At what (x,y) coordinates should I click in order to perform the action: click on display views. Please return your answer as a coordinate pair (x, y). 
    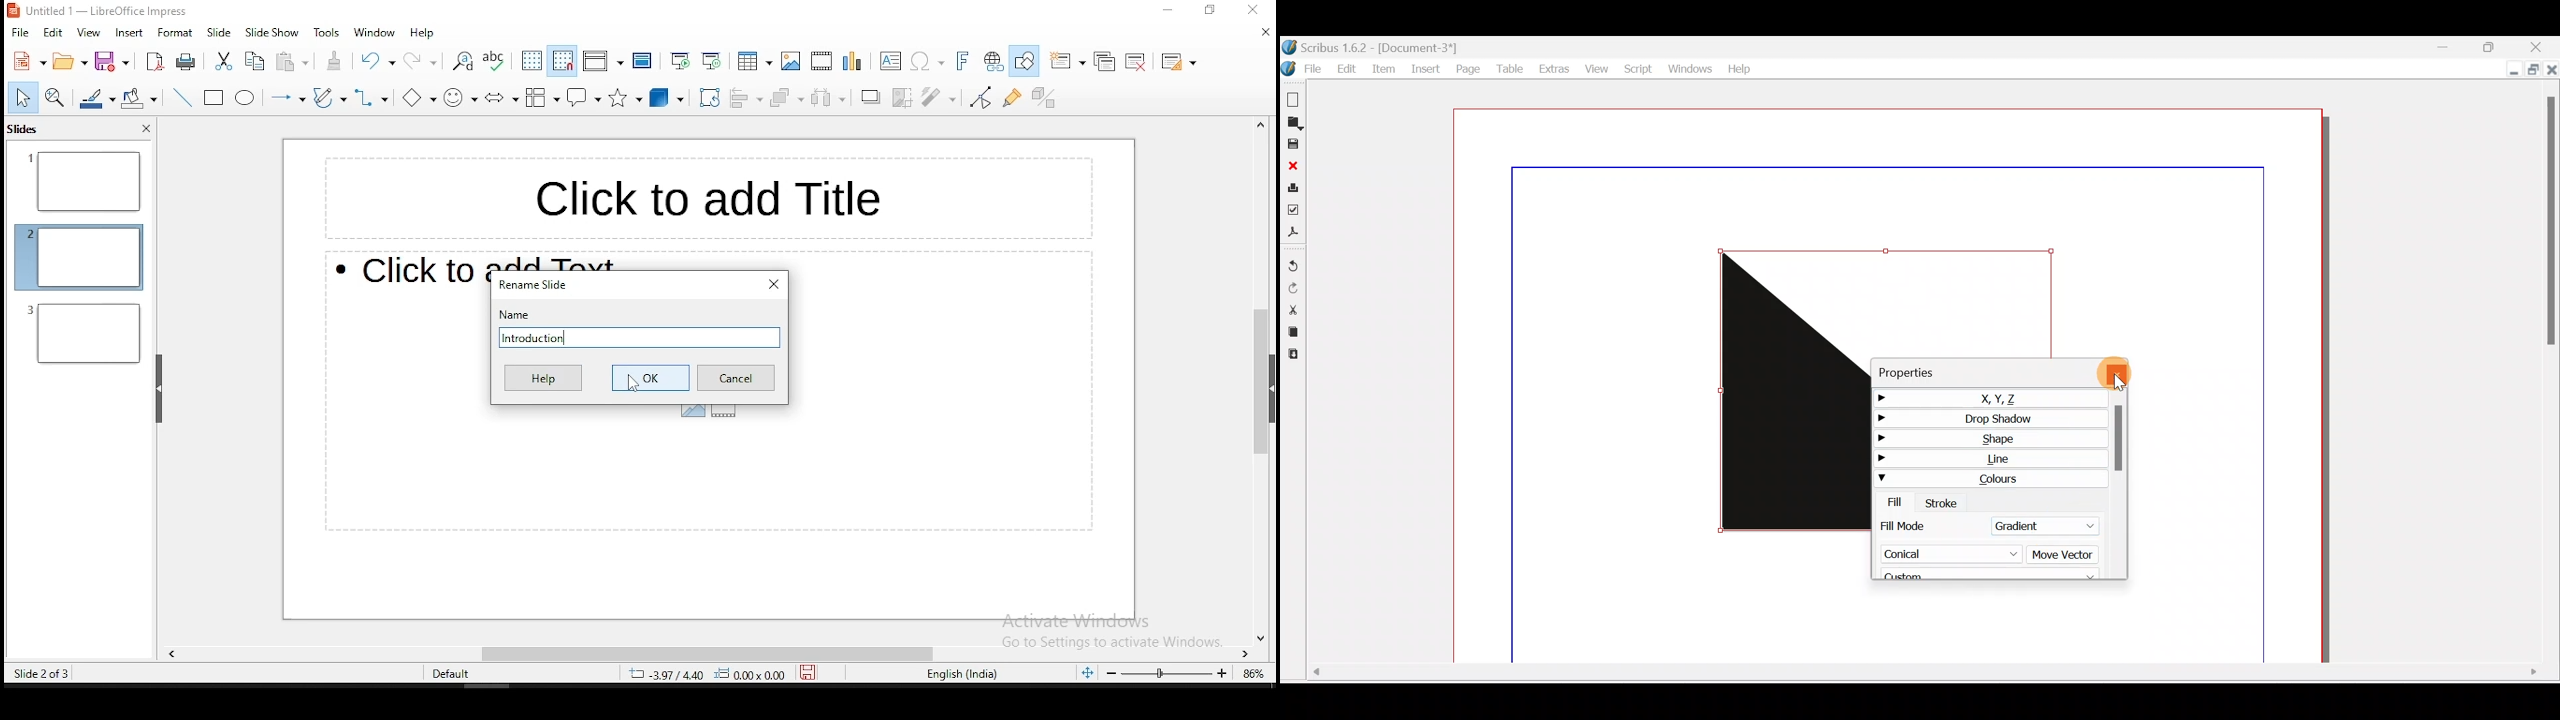
    Looking at the image, I should click on (602, 59).